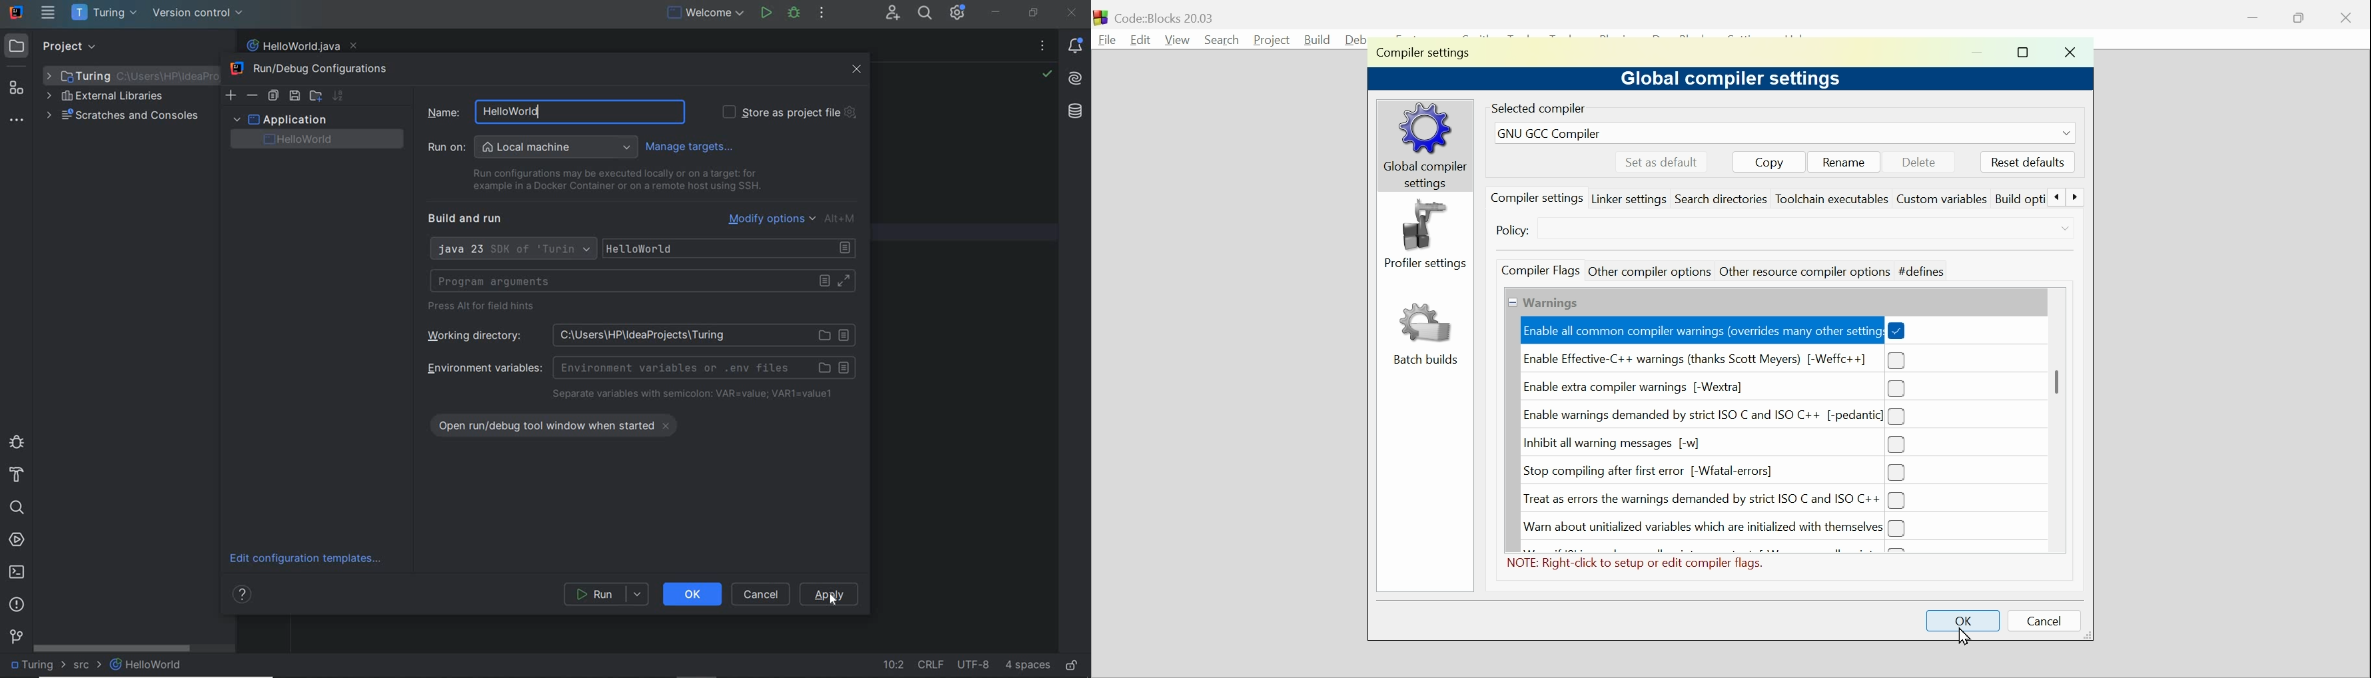  I want to click on more tool windows, so click(16, 121).